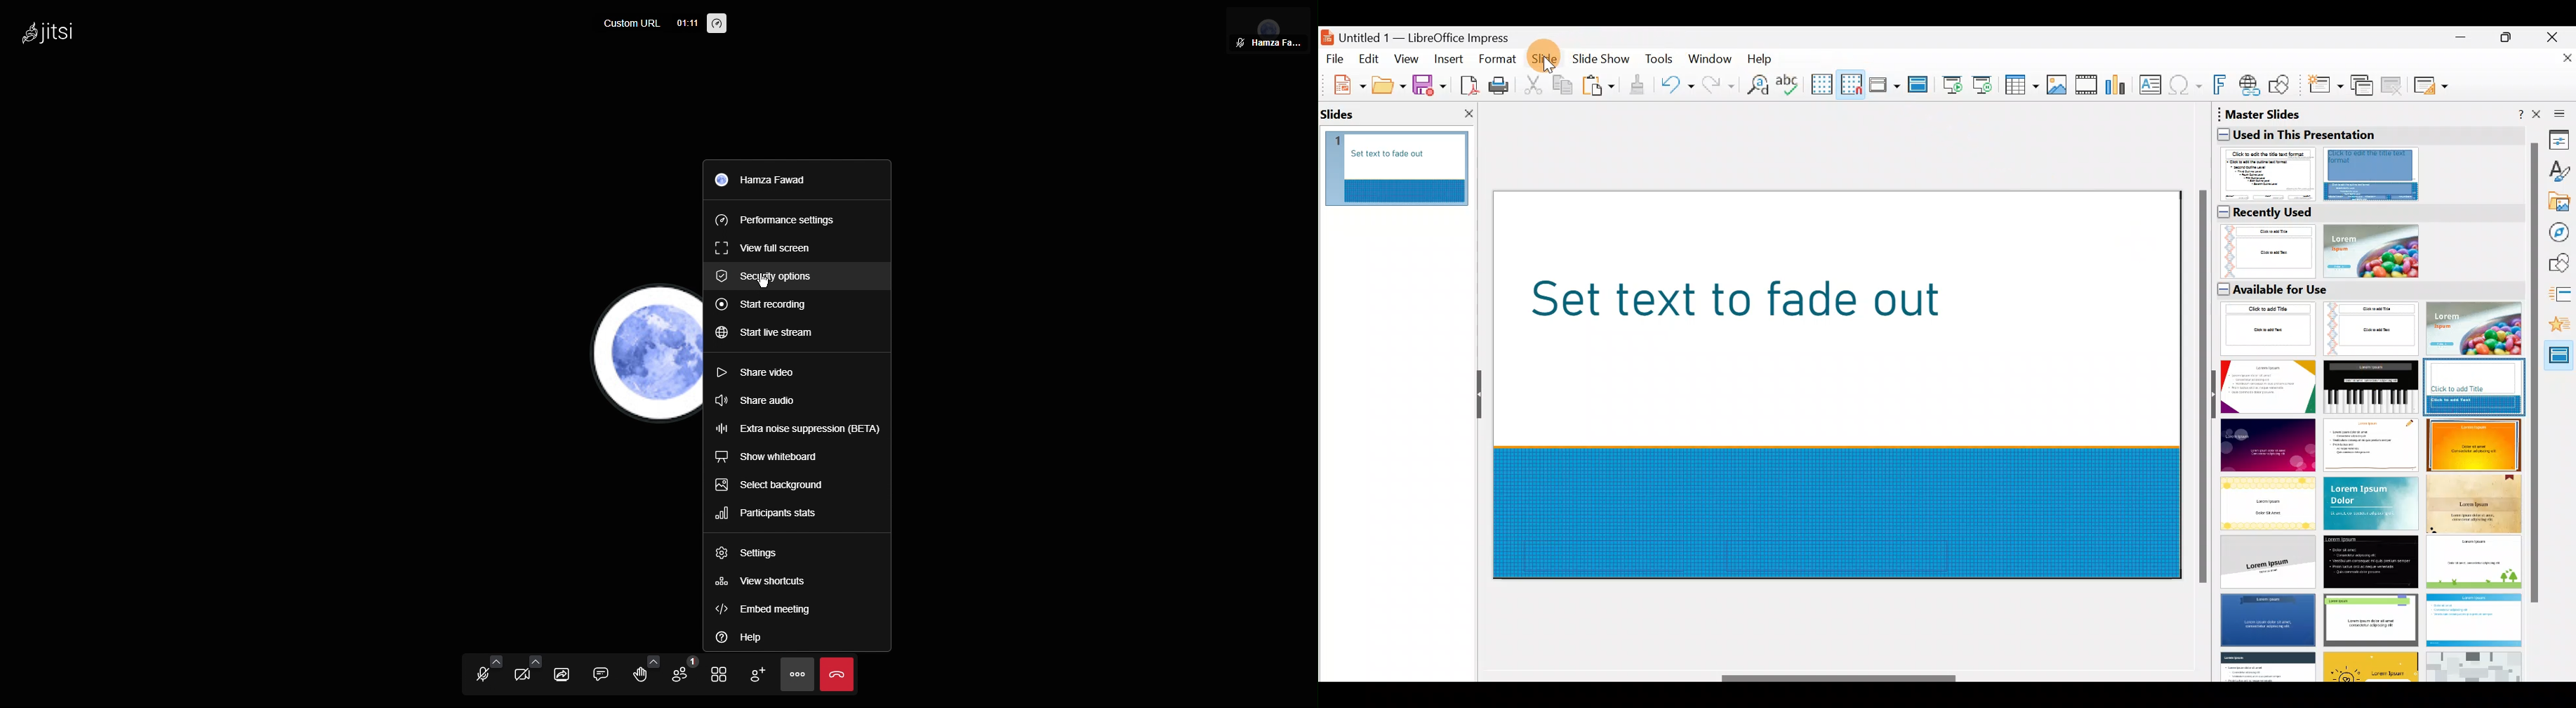  Describe the element at coordinates (795, 675) in the screenshot. I see `Options` at that location.